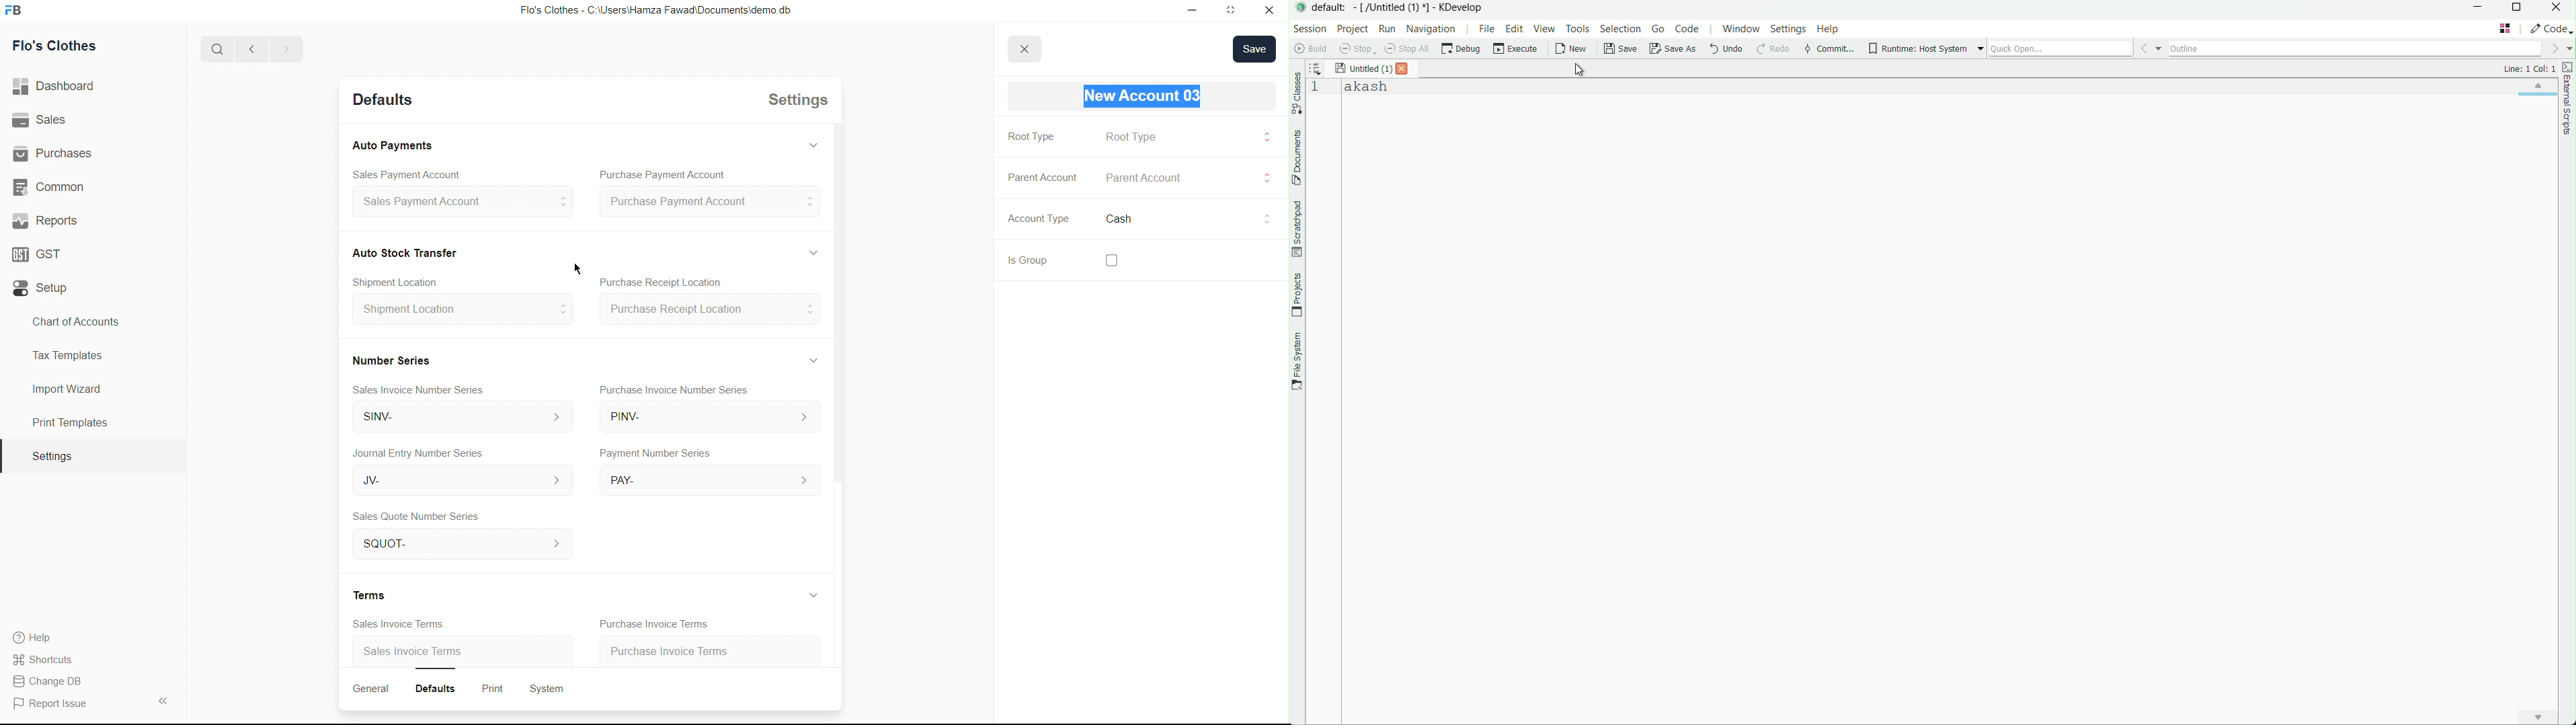 The height and width of the screenshot is (728, 2576). I want to click on Tax Templates, so click(65, 353).